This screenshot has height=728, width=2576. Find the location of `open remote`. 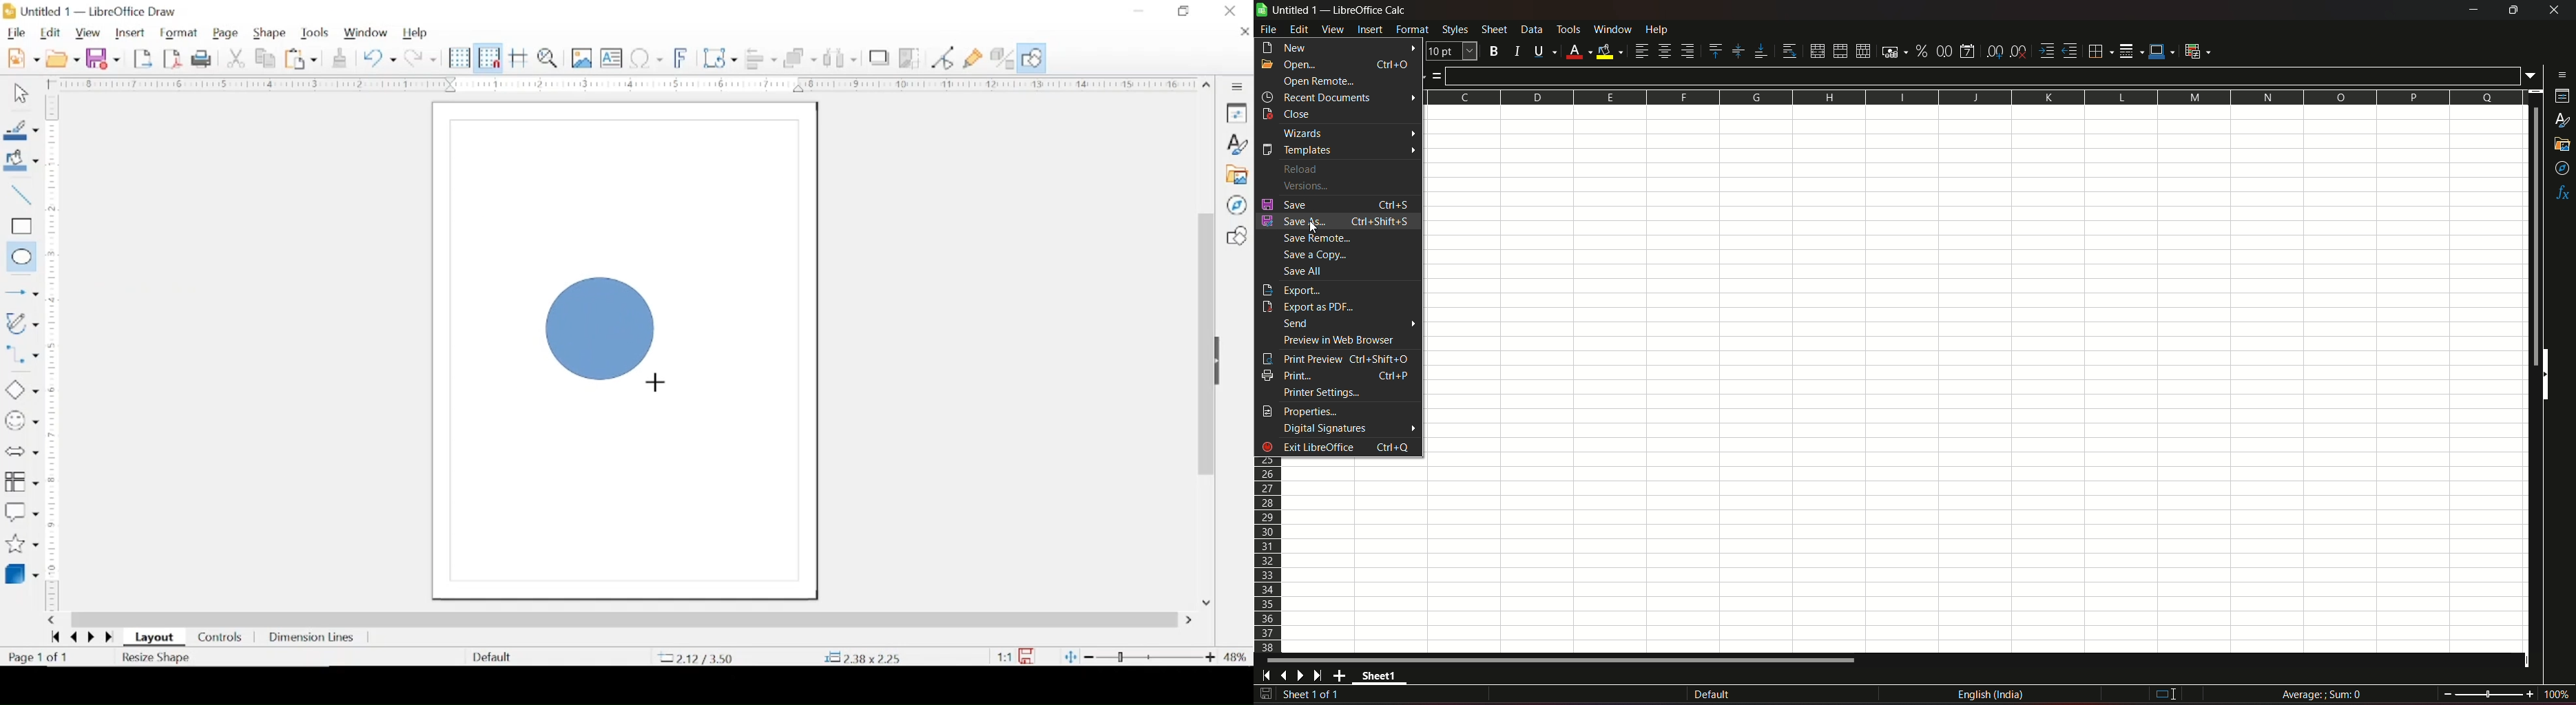

open remote is located at coordinates (1318, 81).